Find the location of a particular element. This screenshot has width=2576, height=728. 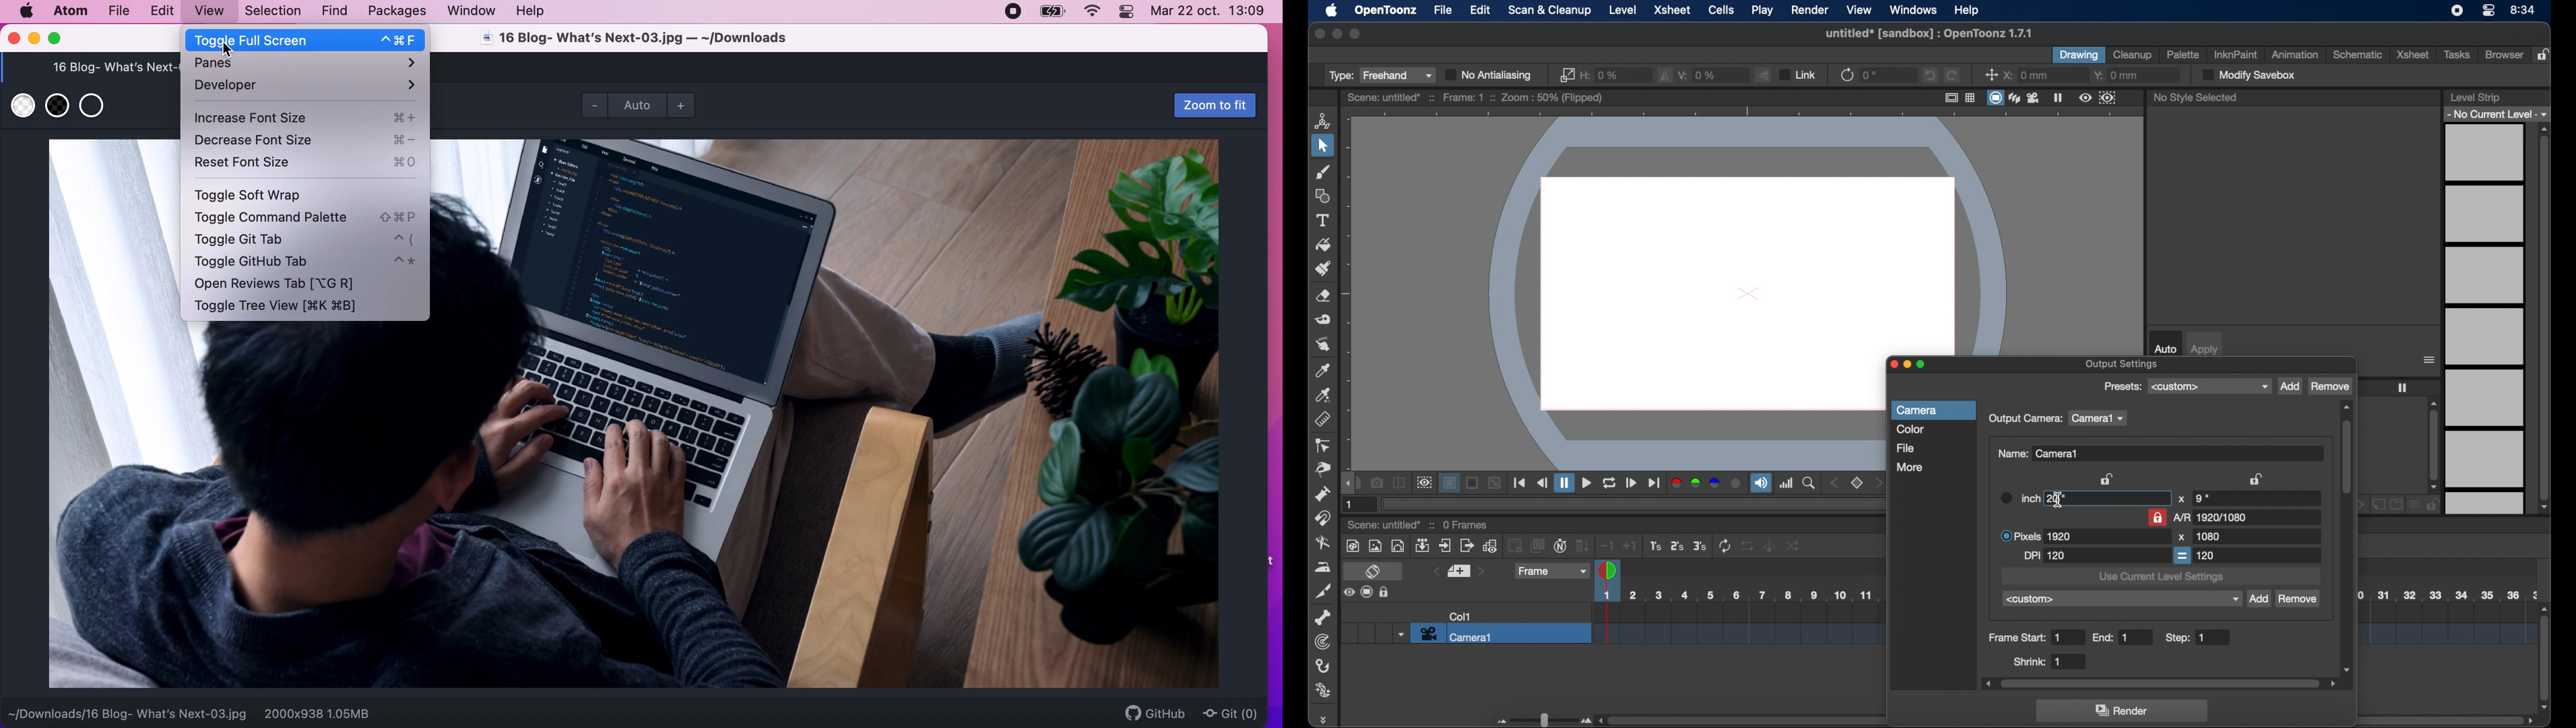

developer is located at coordinates (307, 85).